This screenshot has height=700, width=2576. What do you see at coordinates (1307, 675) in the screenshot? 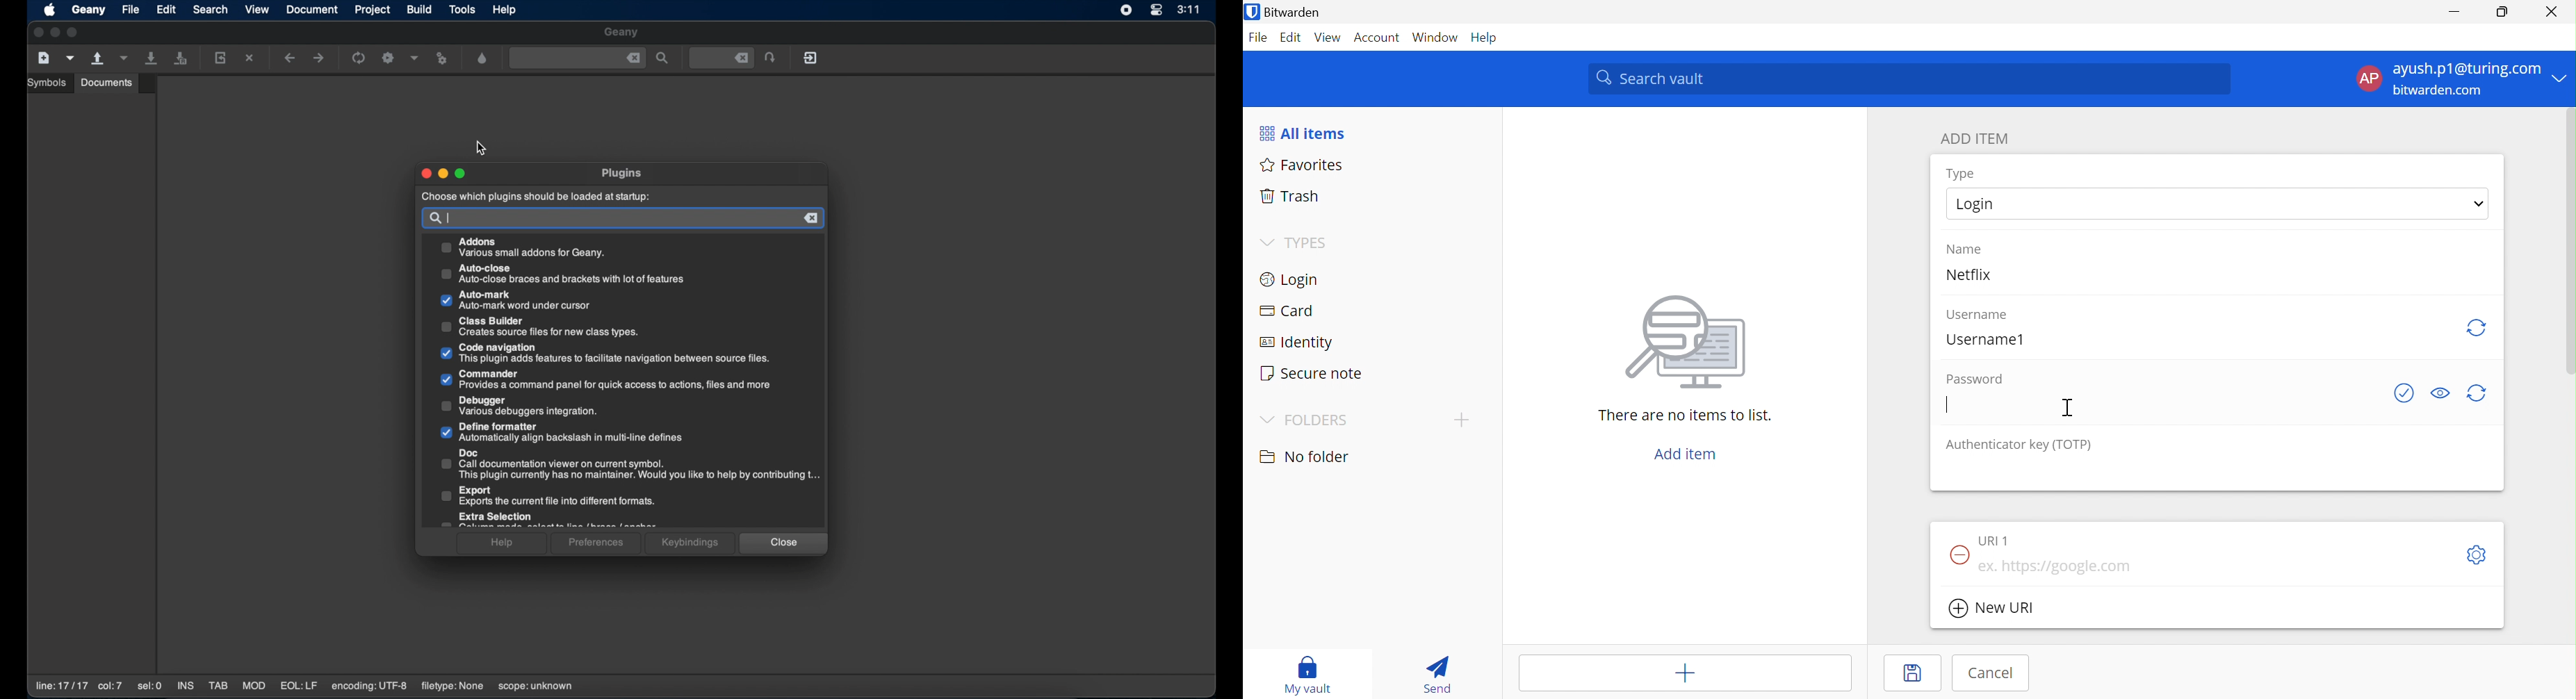
I see `My vault` at bounding box center [1307, 675].